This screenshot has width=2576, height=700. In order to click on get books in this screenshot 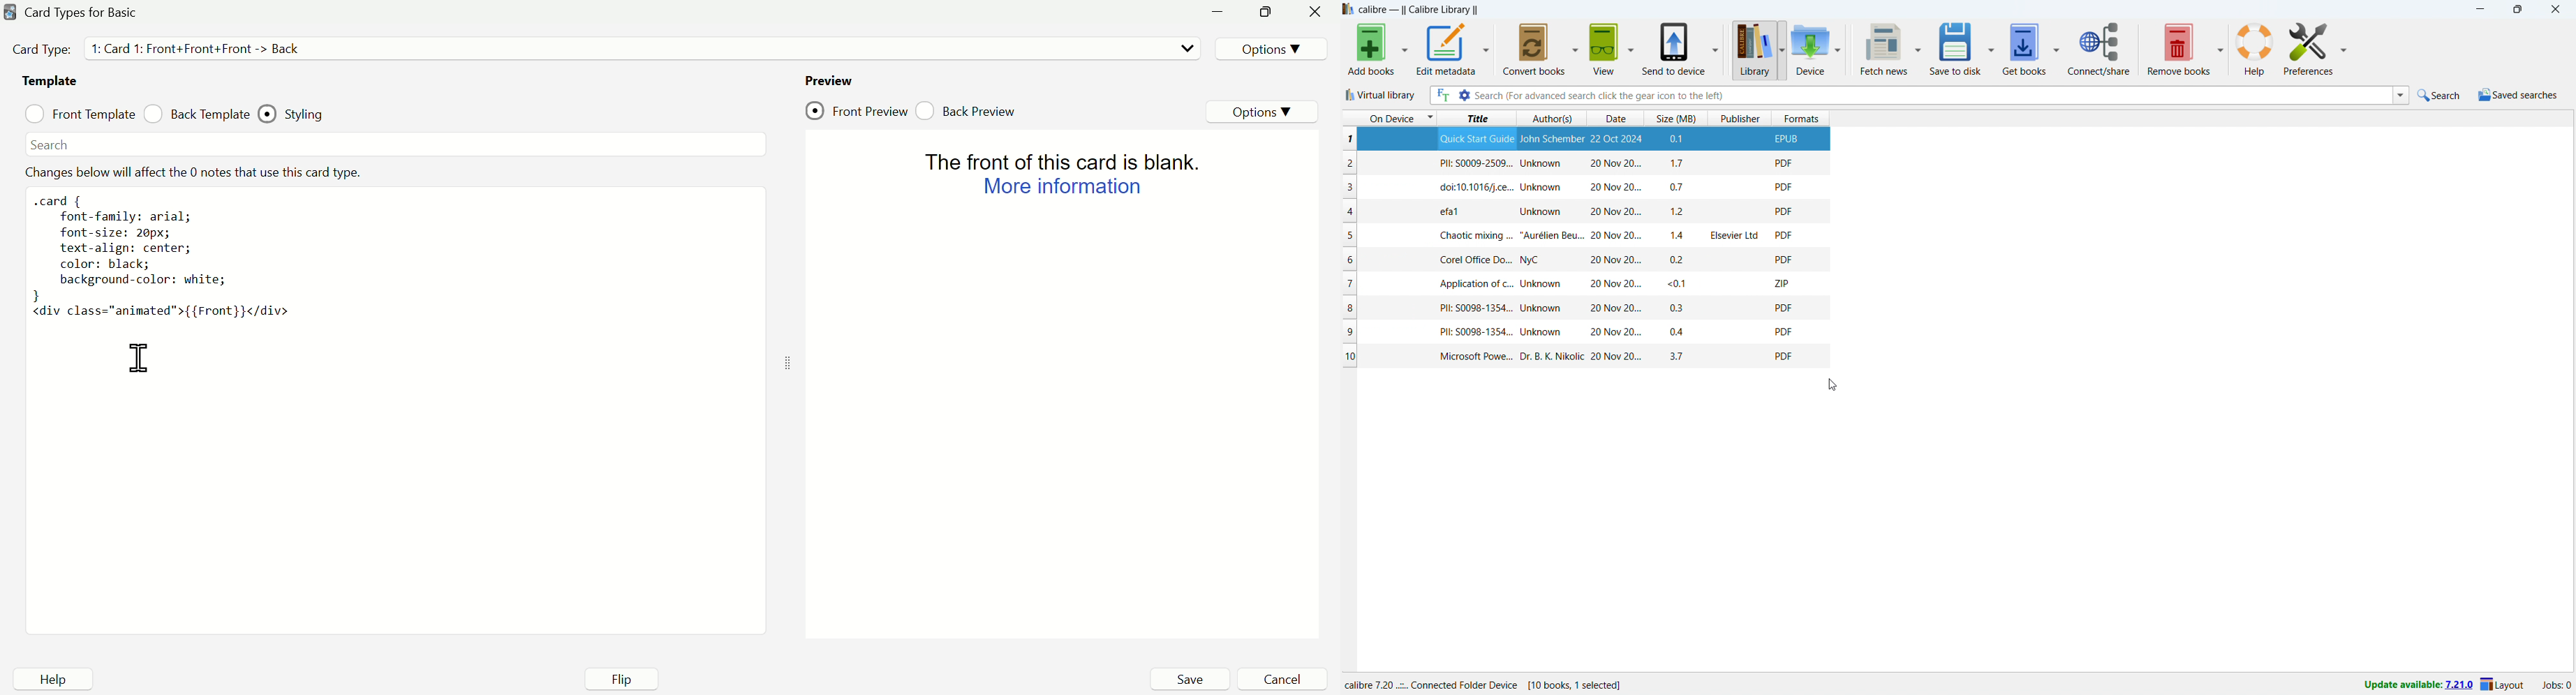, I will do `click(2025, 48)`.